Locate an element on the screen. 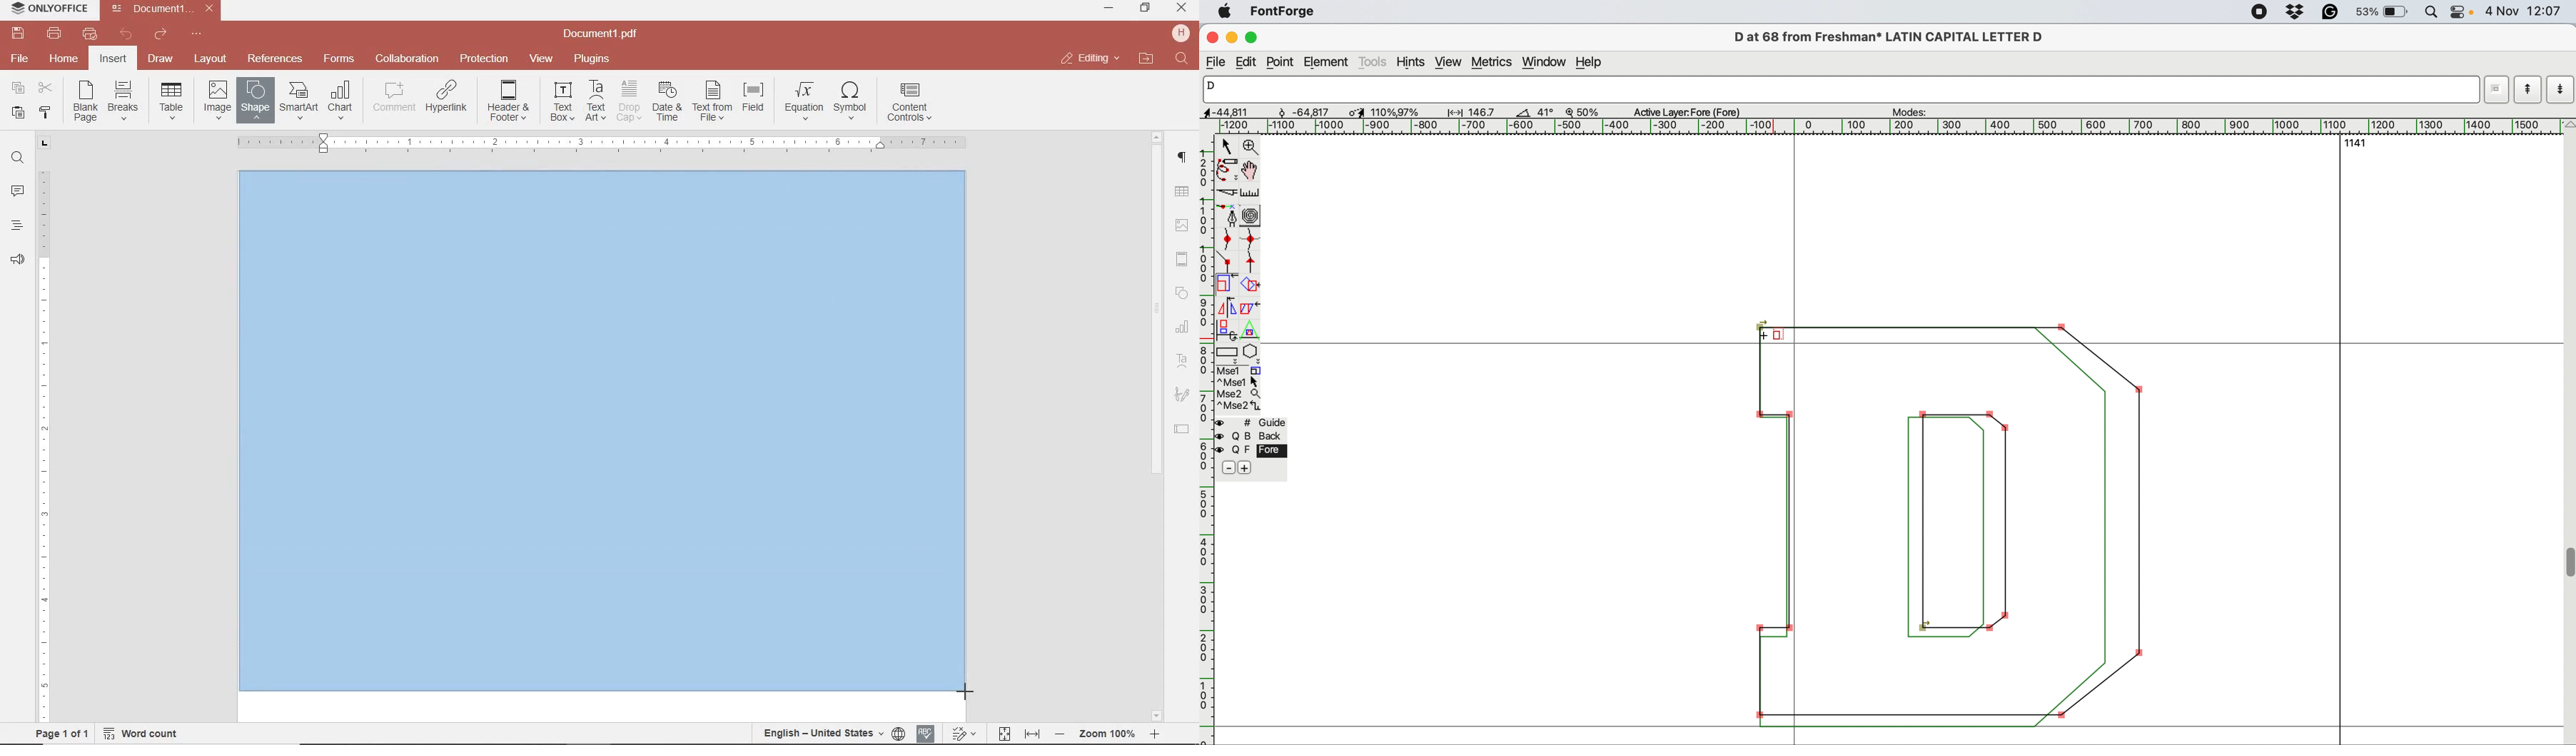 The image size is (2576, 756). minimize is located at coordinates (1110, 8).